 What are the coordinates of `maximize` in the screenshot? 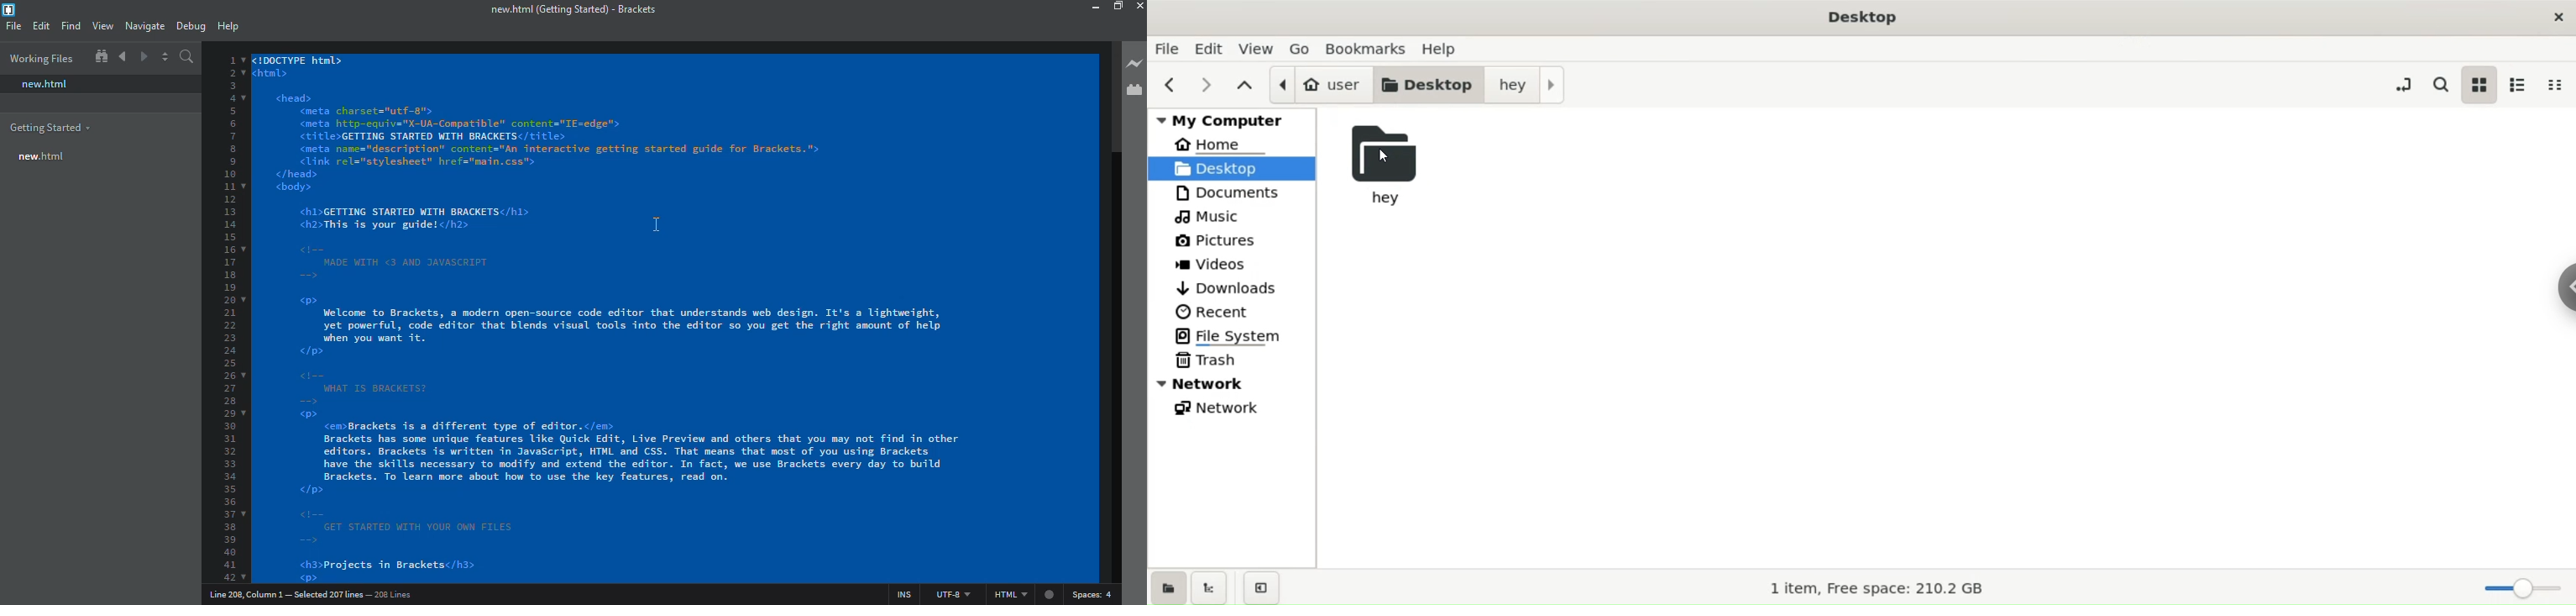 It's located at (1117, 7).